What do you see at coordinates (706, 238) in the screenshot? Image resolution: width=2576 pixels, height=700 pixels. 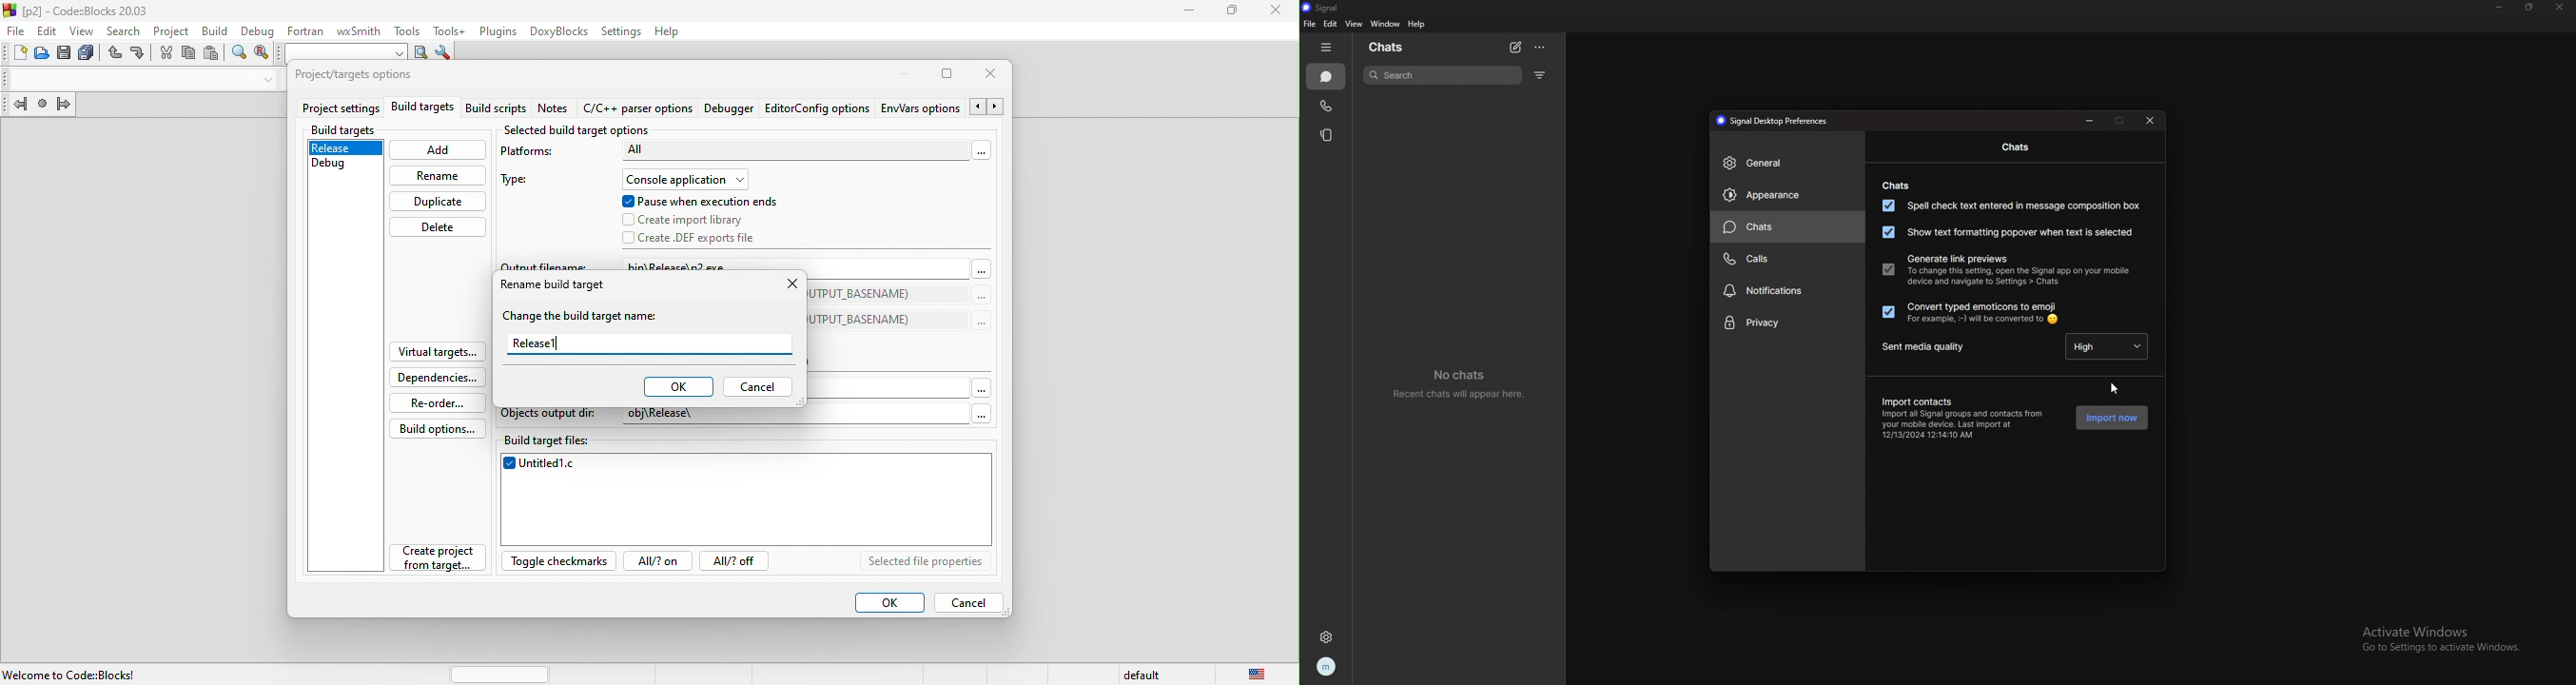 I see `create def exports file` at bounding box center [706, 238].